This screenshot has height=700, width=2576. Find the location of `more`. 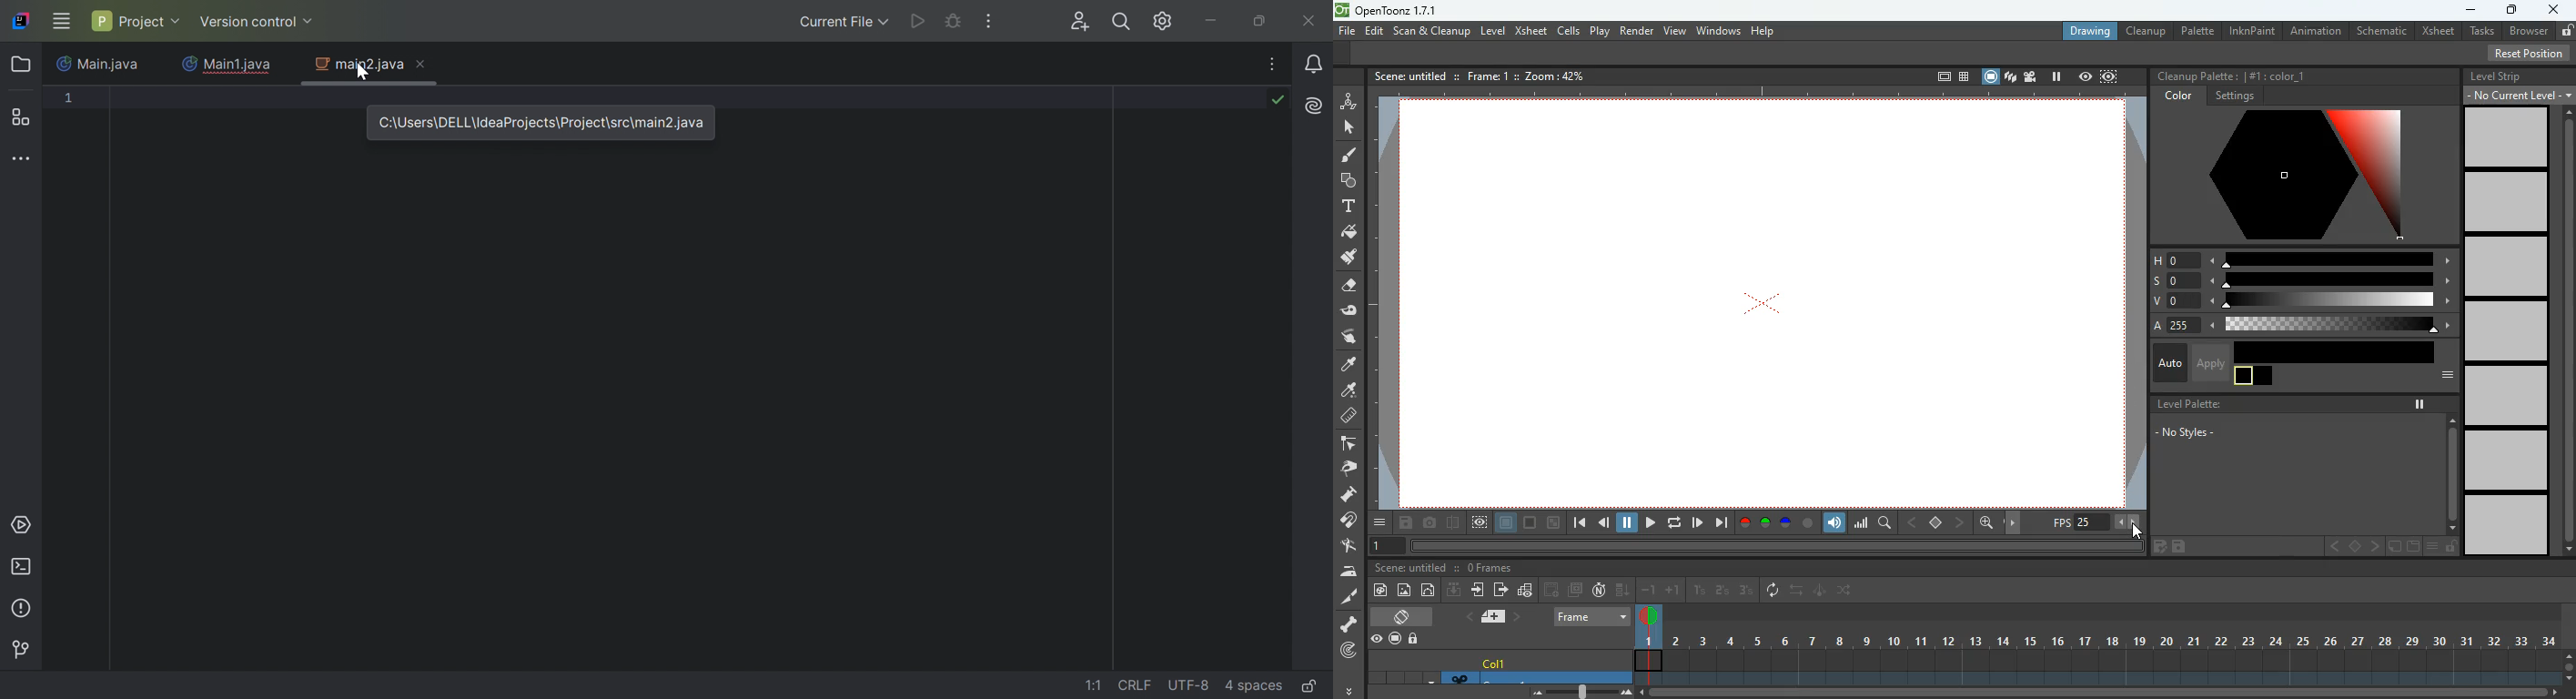

more is located at coordinates (2440, 376).